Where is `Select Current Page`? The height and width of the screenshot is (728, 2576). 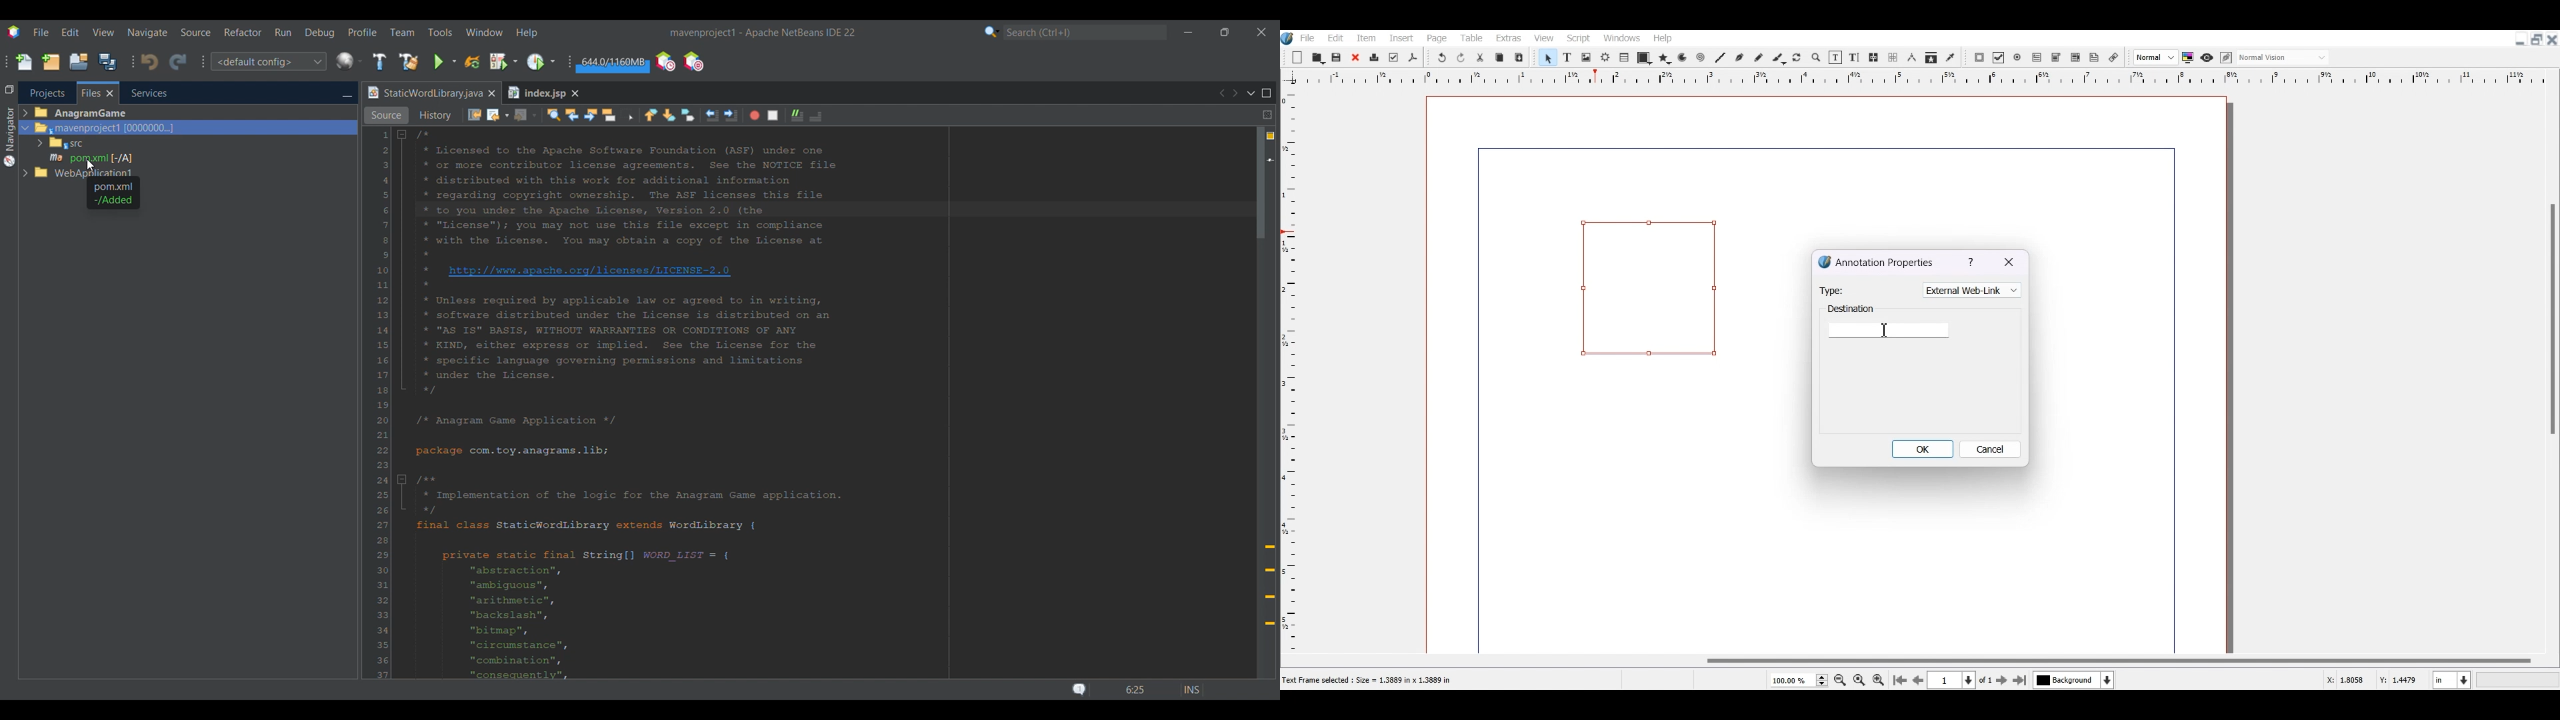 Select Current Page is located at coordinates (1798, 680).